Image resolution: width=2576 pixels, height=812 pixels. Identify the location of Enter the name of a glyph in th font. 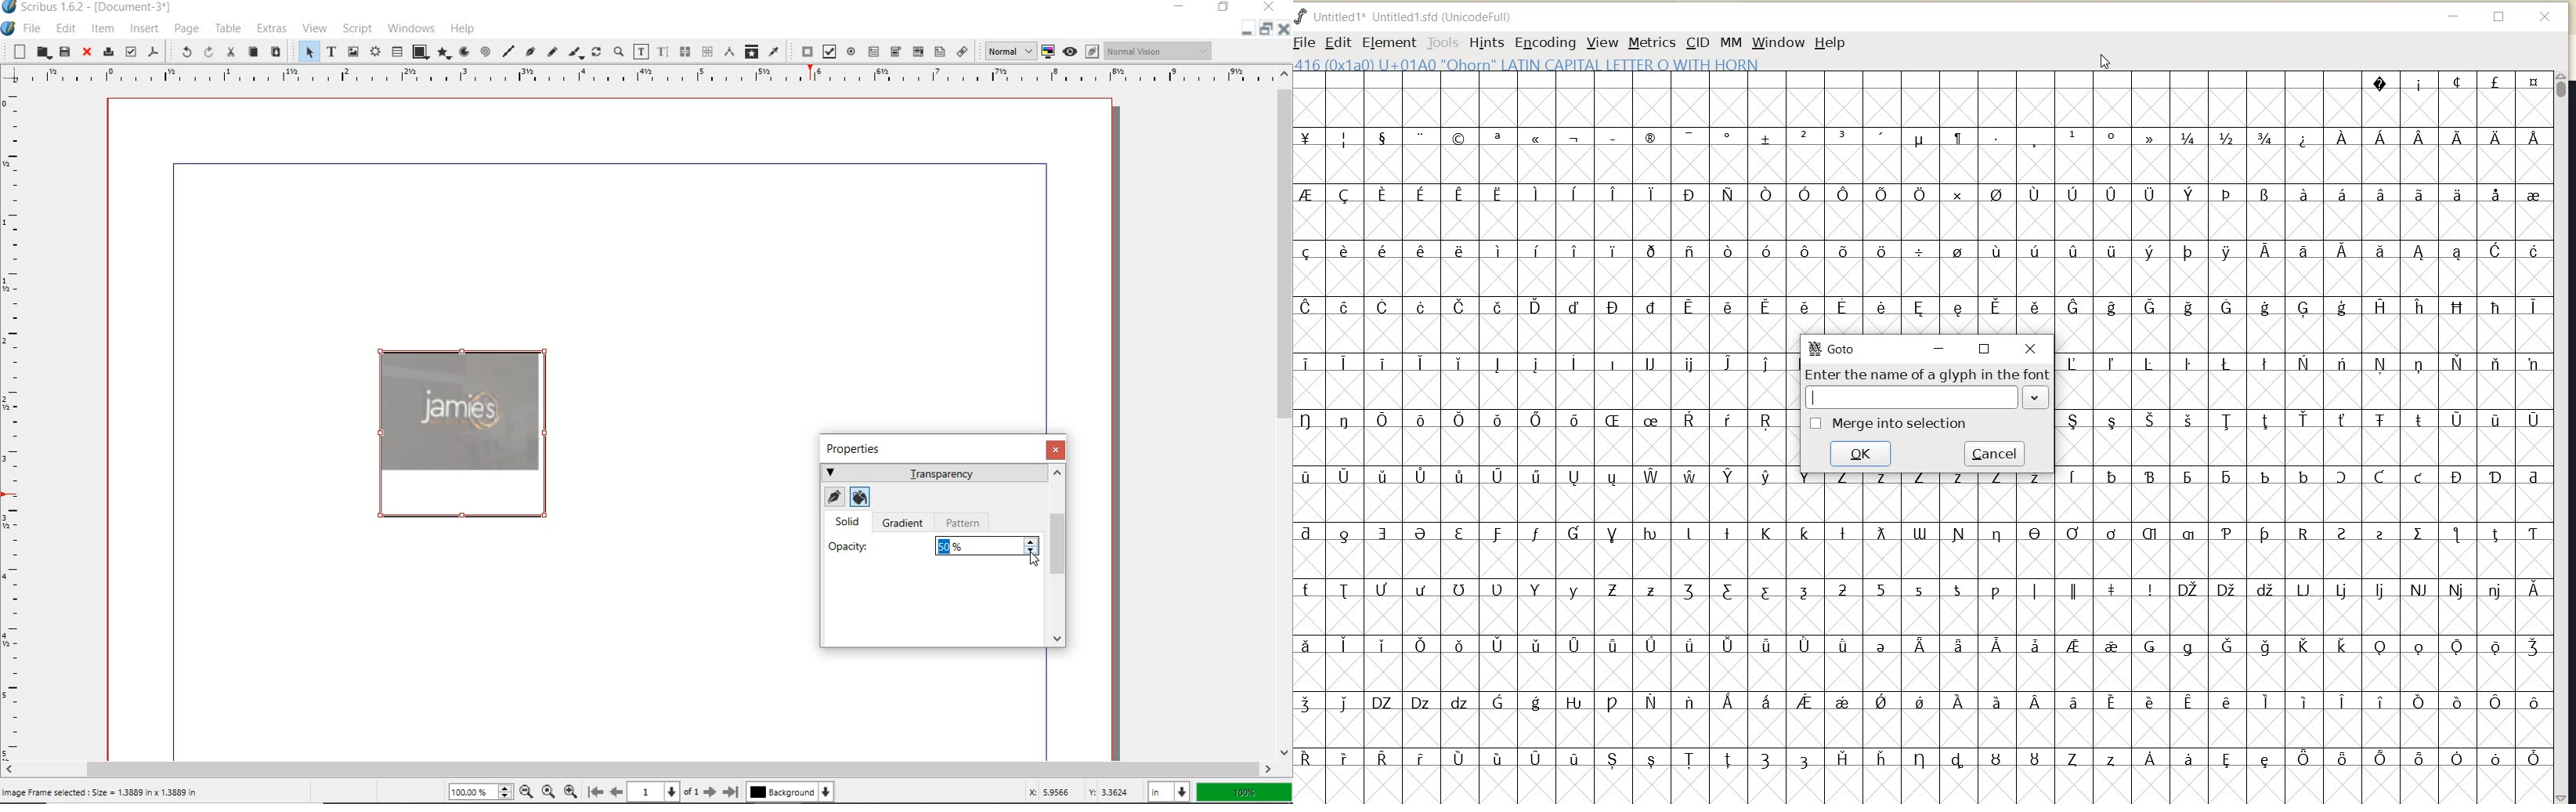
(1925, 375).